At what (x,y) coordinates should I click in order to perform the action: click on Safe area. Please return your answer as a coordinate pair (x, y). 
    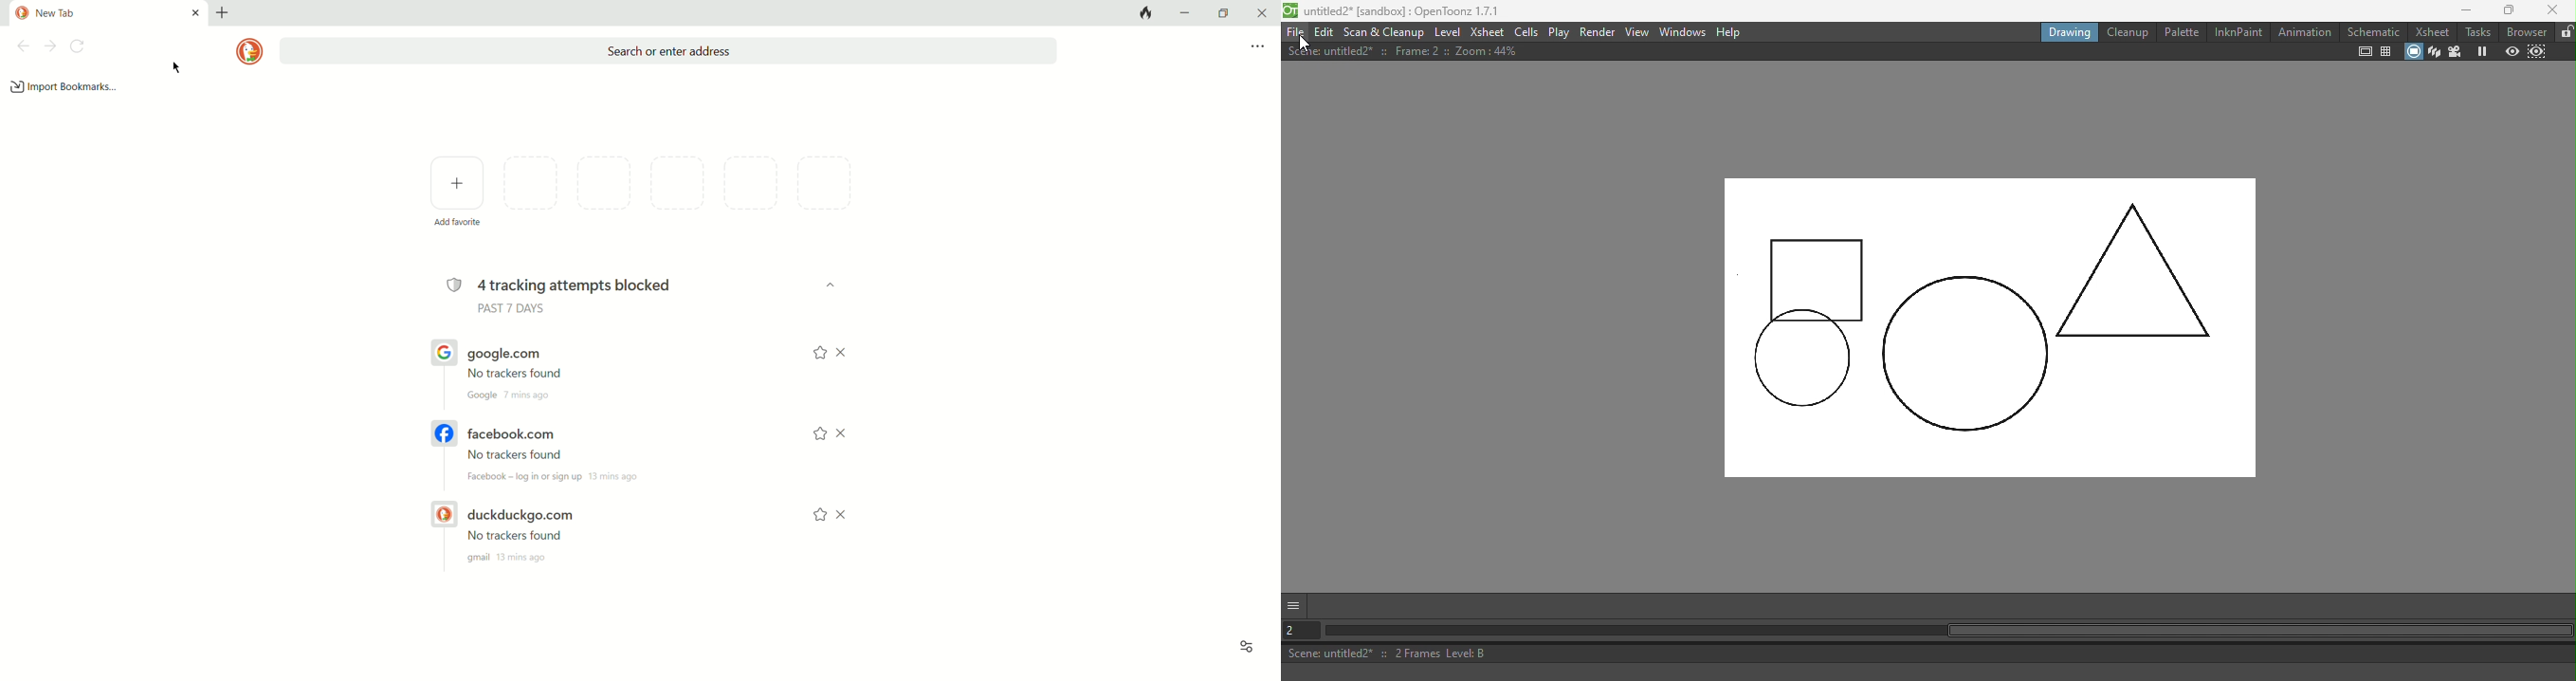
    Looking at the image, I should click on (2366, 52).